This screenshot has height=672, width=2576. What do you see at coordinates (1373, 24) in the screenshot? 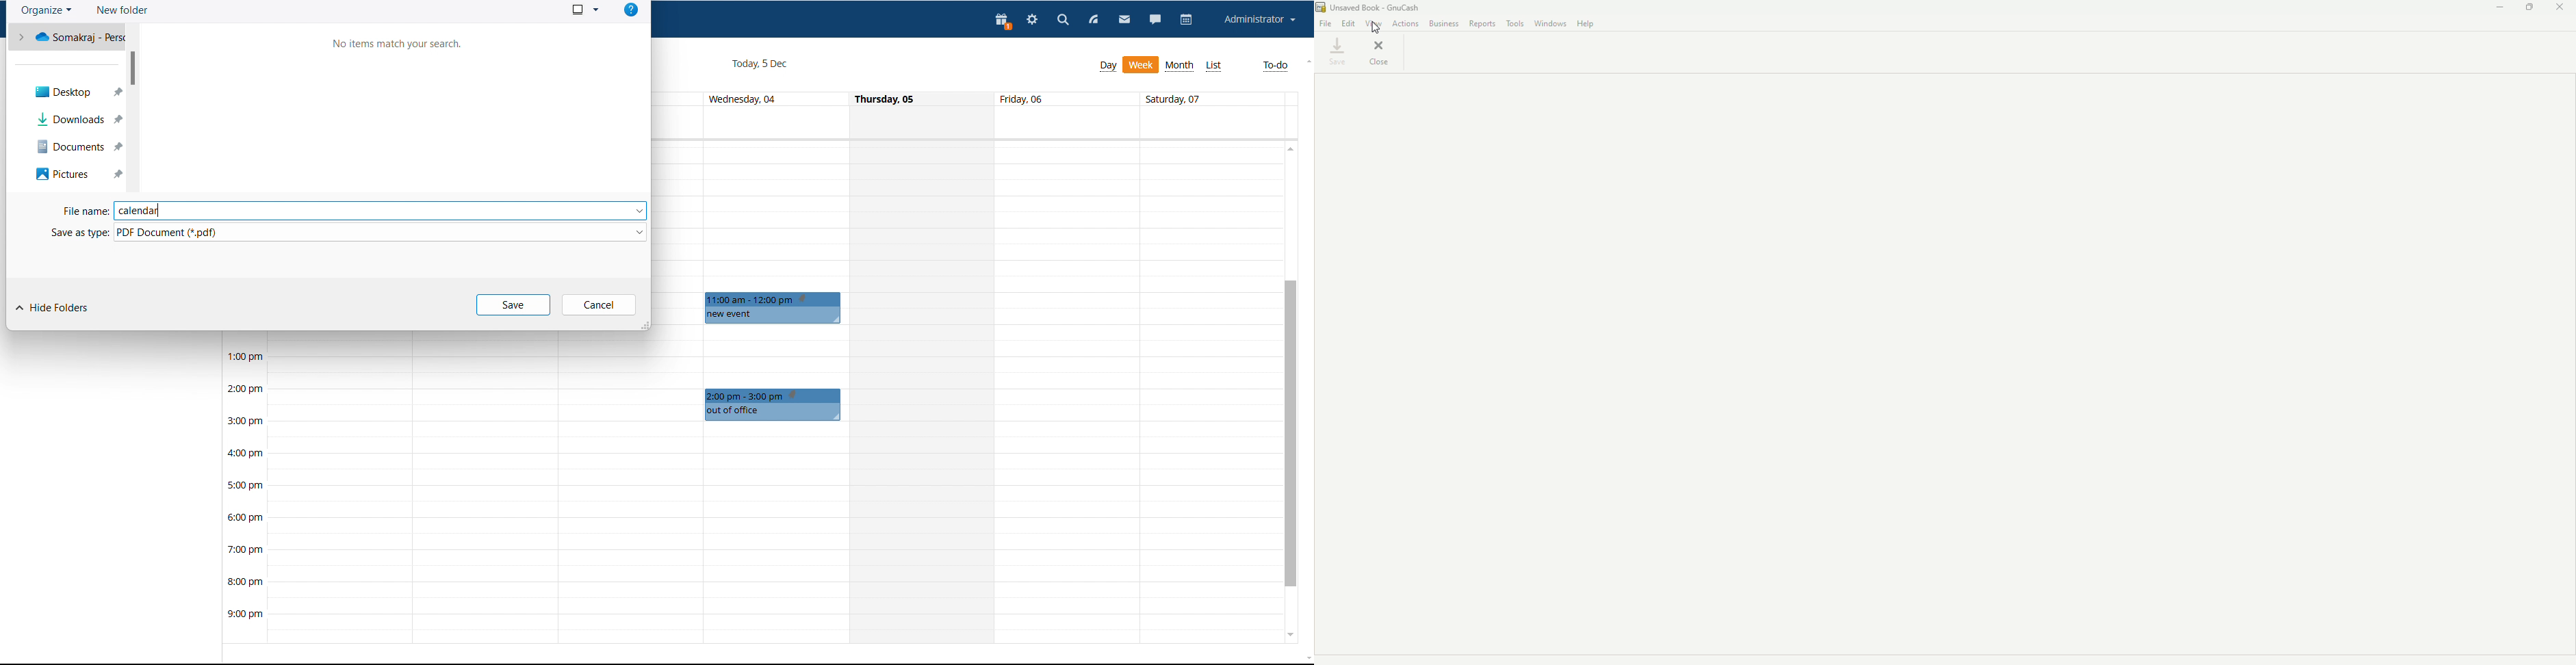
I see `View` at bounding box center [1373, 24].